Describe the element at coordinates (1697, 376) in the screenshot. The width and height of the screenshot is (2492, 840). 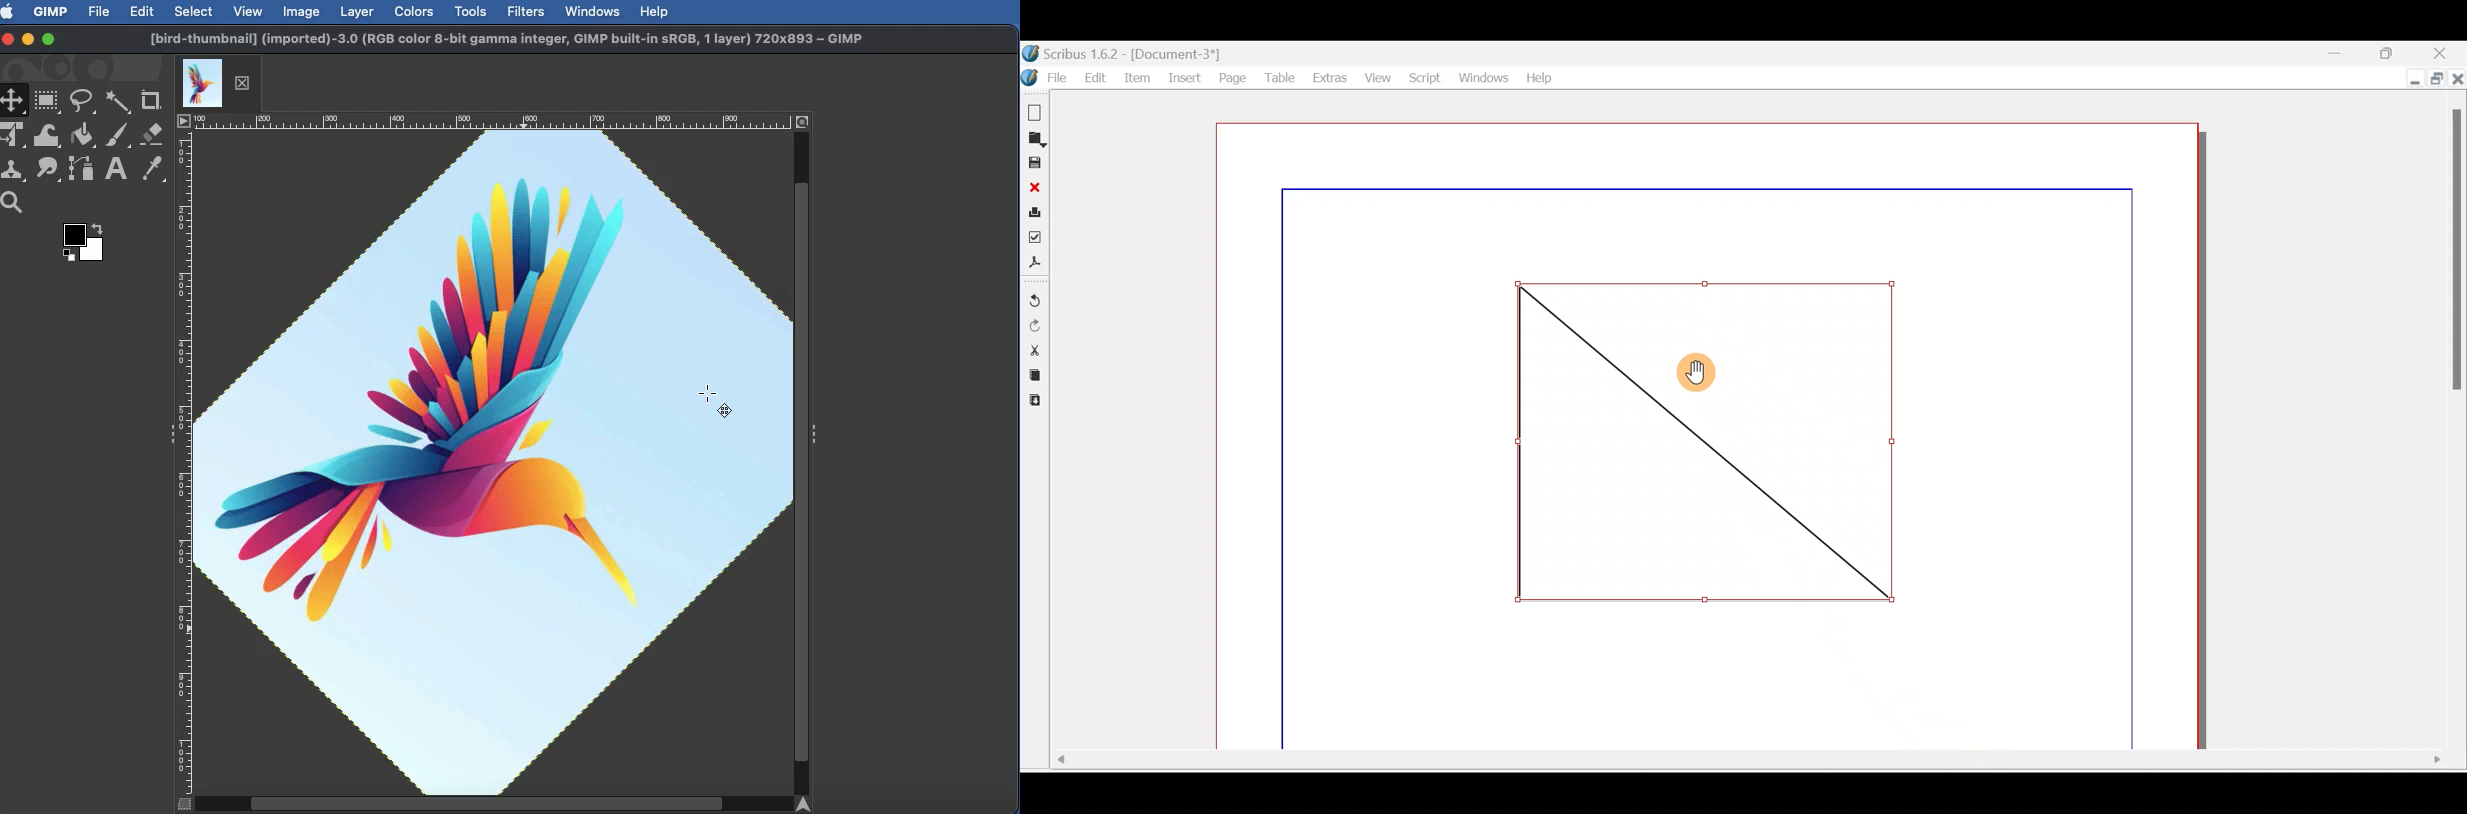
I see `cursor` at that location.